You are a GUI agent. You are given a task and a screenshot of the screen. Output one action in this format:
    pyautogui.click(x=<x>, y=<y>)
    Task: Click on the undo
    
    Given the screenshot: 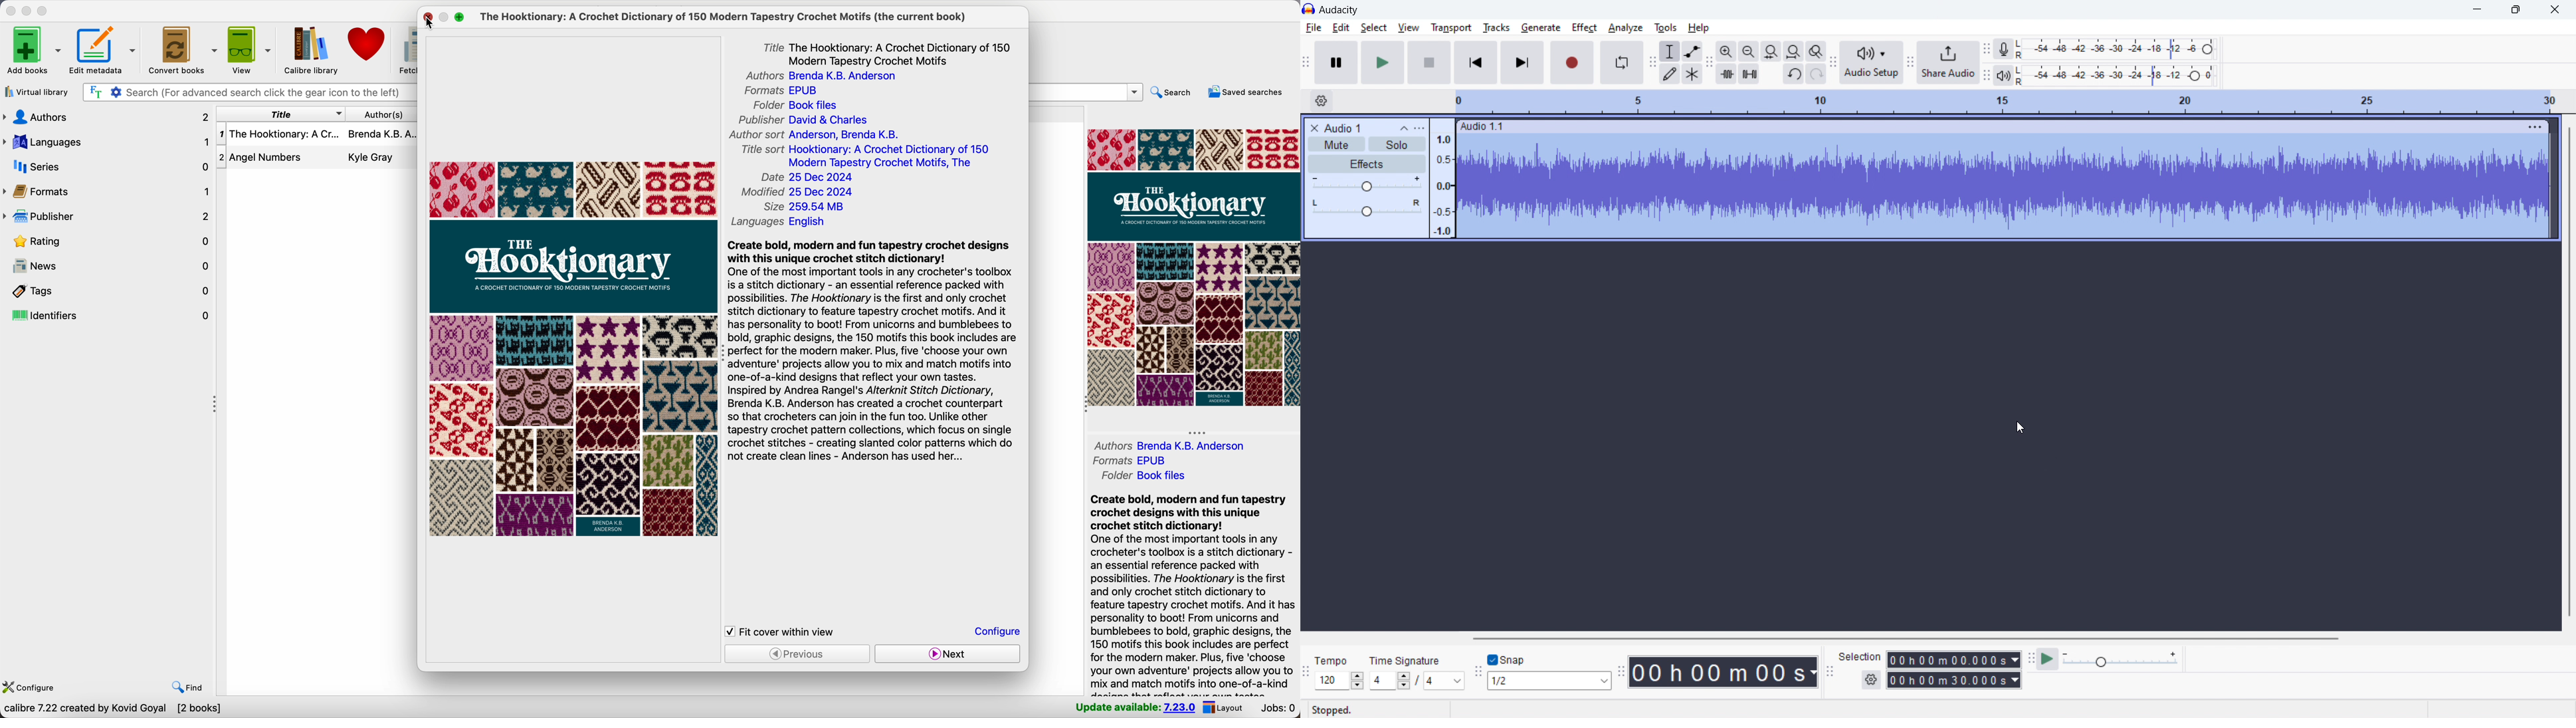 What is the action you would take?
    pyautogui.click(x=1793, y=74)
    